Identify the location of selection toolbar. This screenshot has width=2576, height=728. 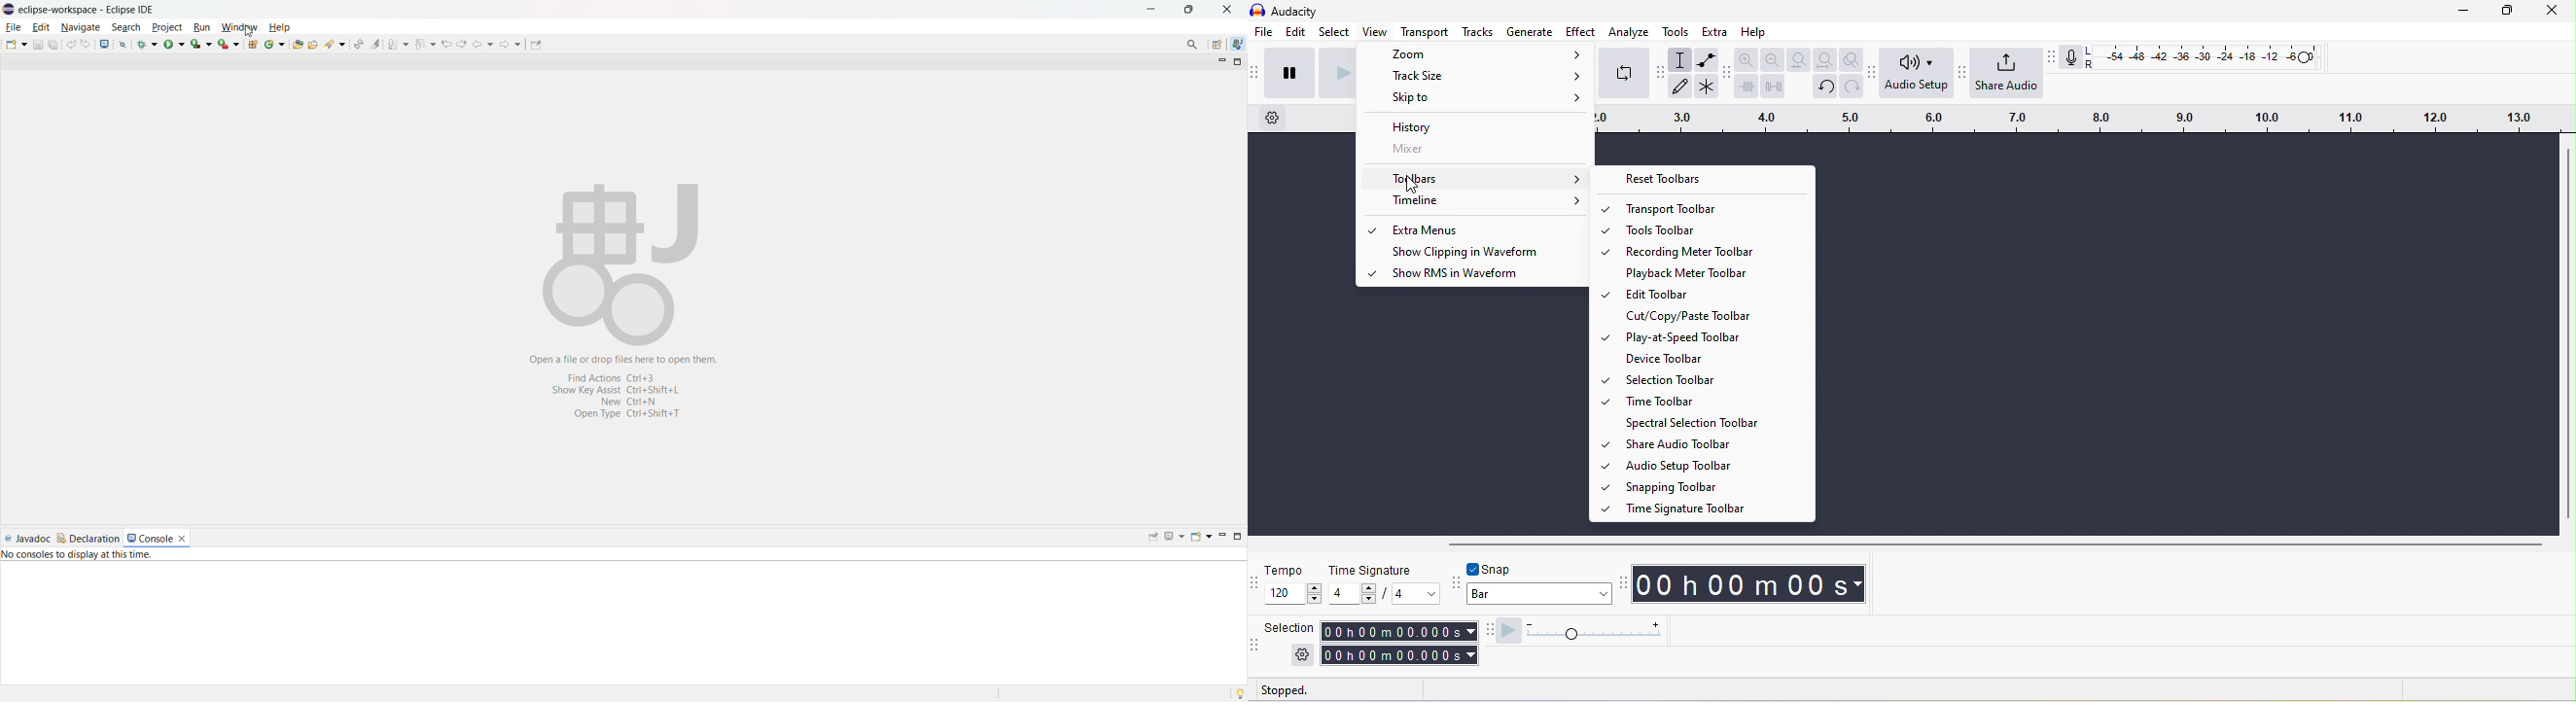
(1255, 649).